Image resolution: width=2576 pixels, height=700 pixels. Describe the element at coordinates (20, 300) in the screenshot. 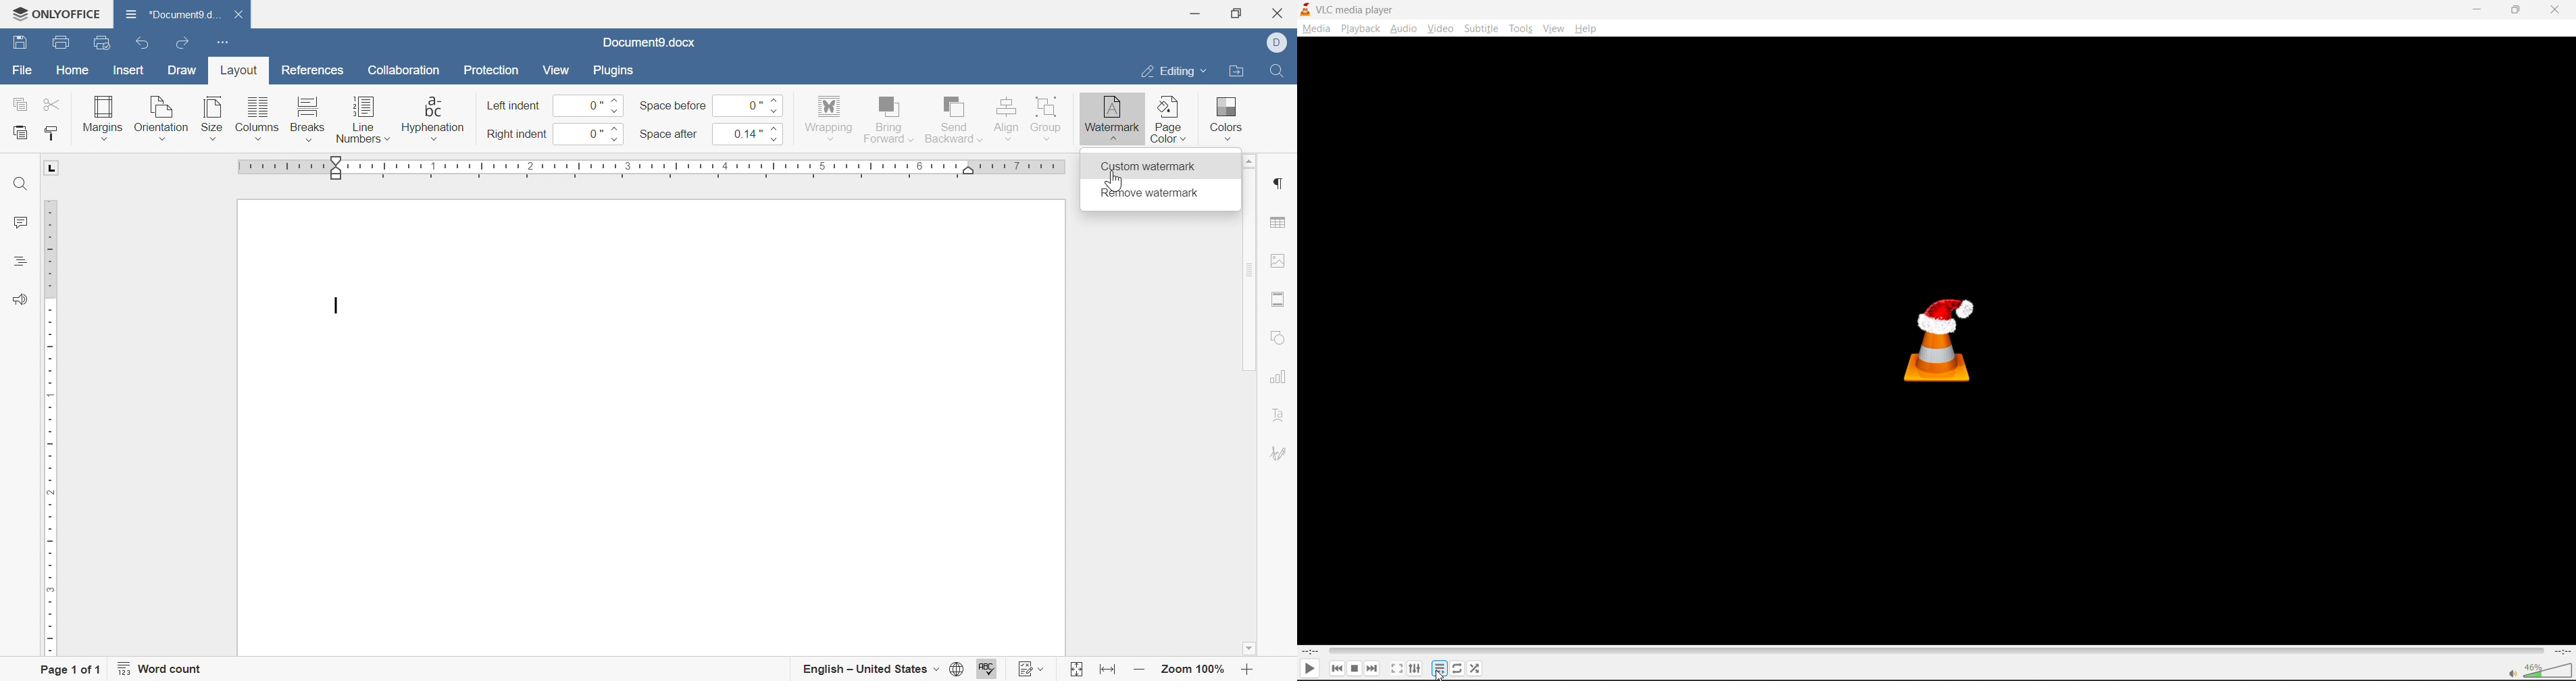

I see `feedback and support` at that location.